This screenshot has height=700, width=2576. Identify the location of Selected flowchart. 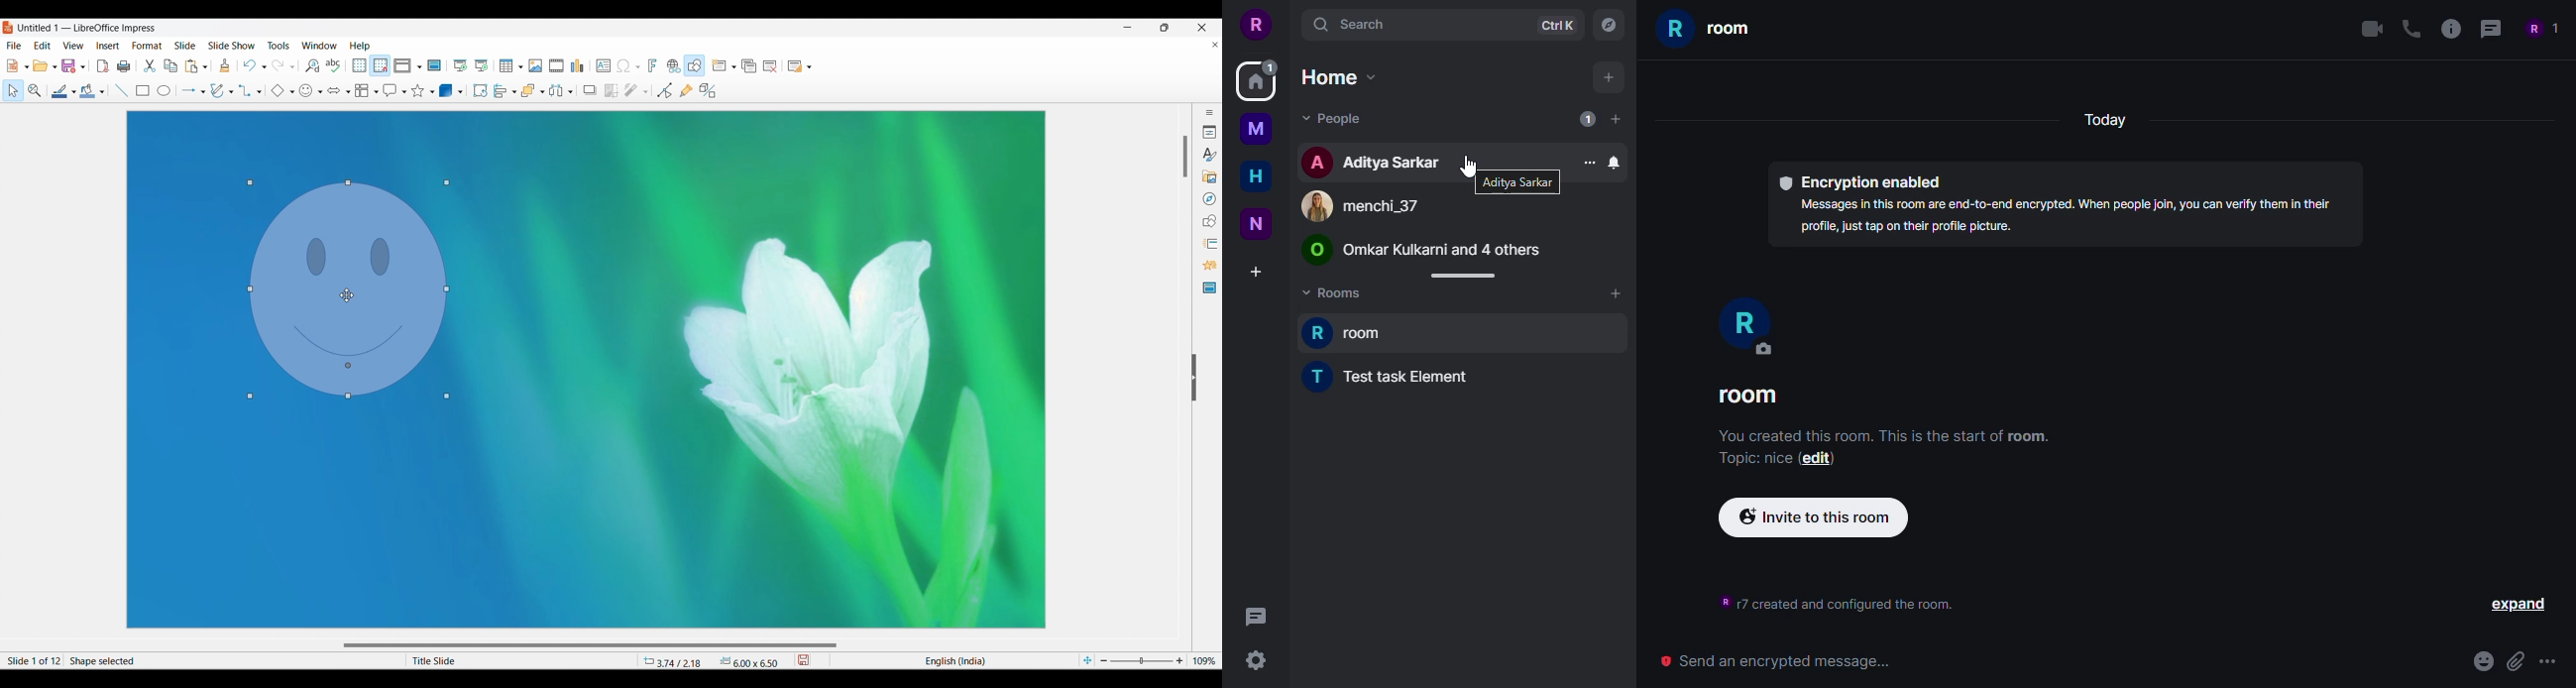
(362, 90).